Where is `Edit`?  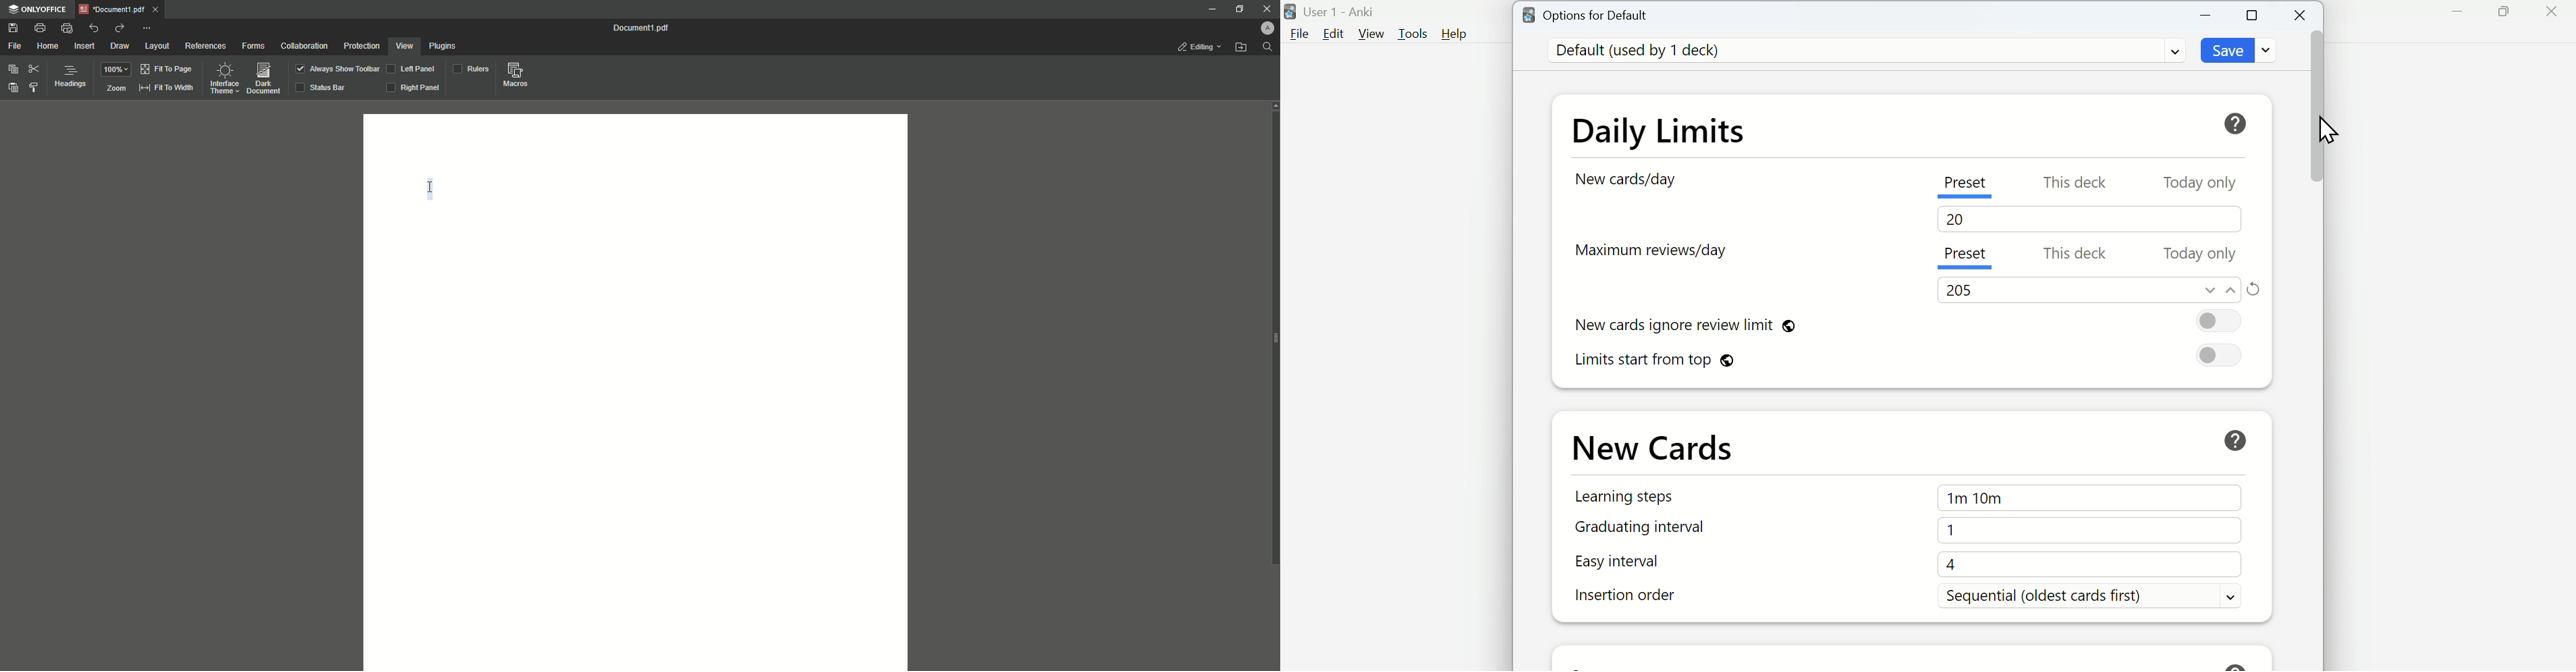 Edit is located at coordinates (1334, 34).